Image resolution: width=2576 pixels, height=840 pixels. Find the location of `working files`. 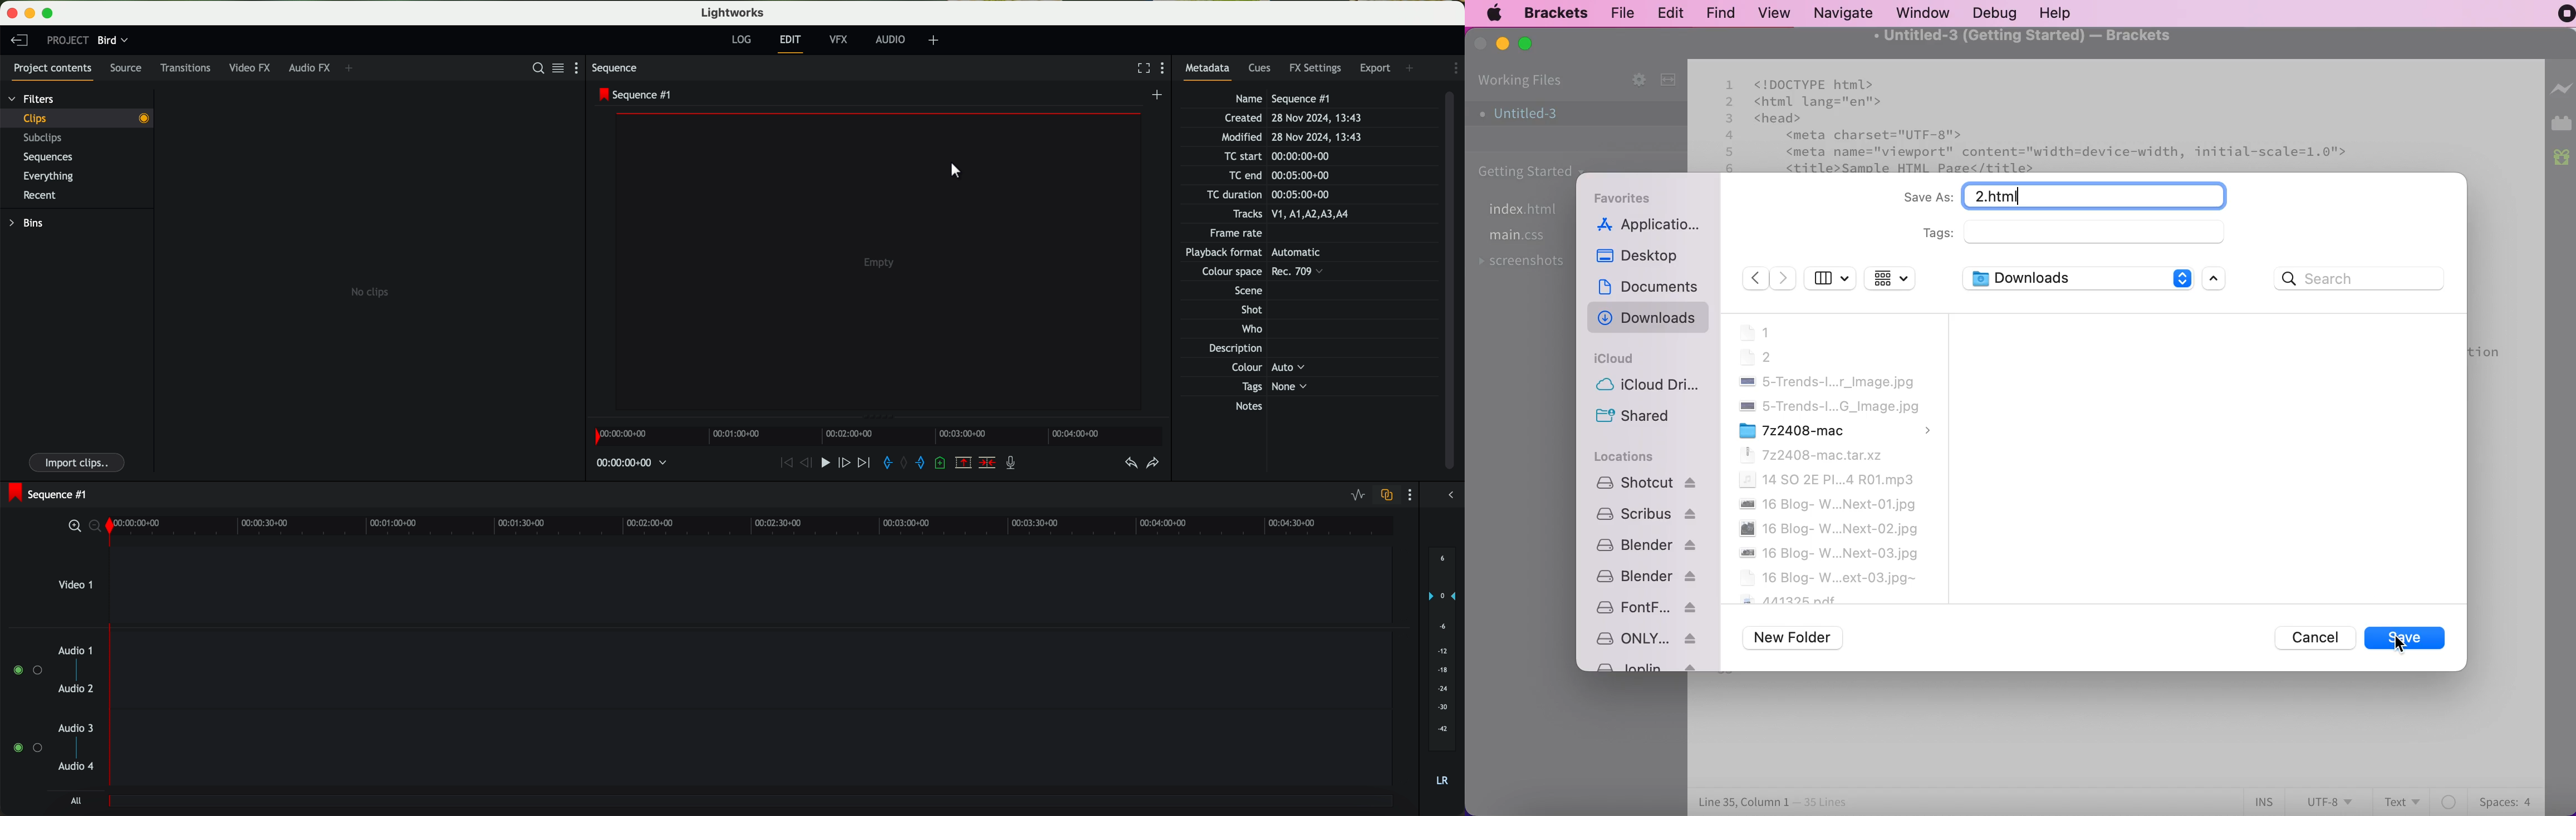

working files is located at coordinates (1520, 81).